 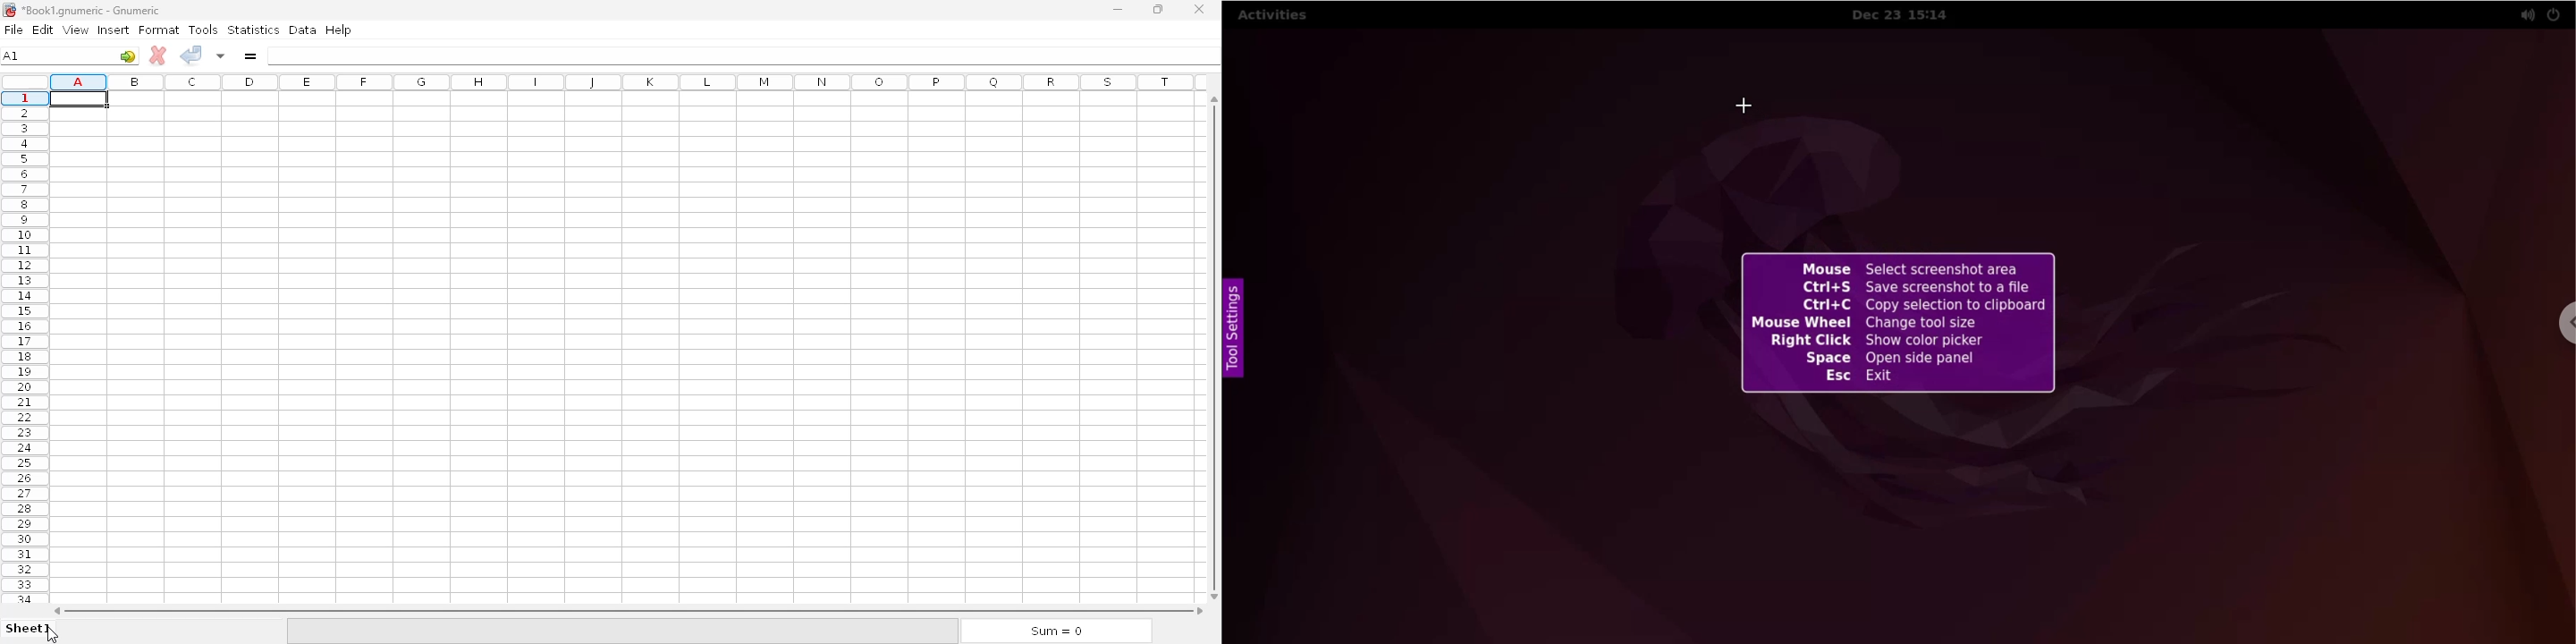 I want to click on format, so click(x=159, y=30).